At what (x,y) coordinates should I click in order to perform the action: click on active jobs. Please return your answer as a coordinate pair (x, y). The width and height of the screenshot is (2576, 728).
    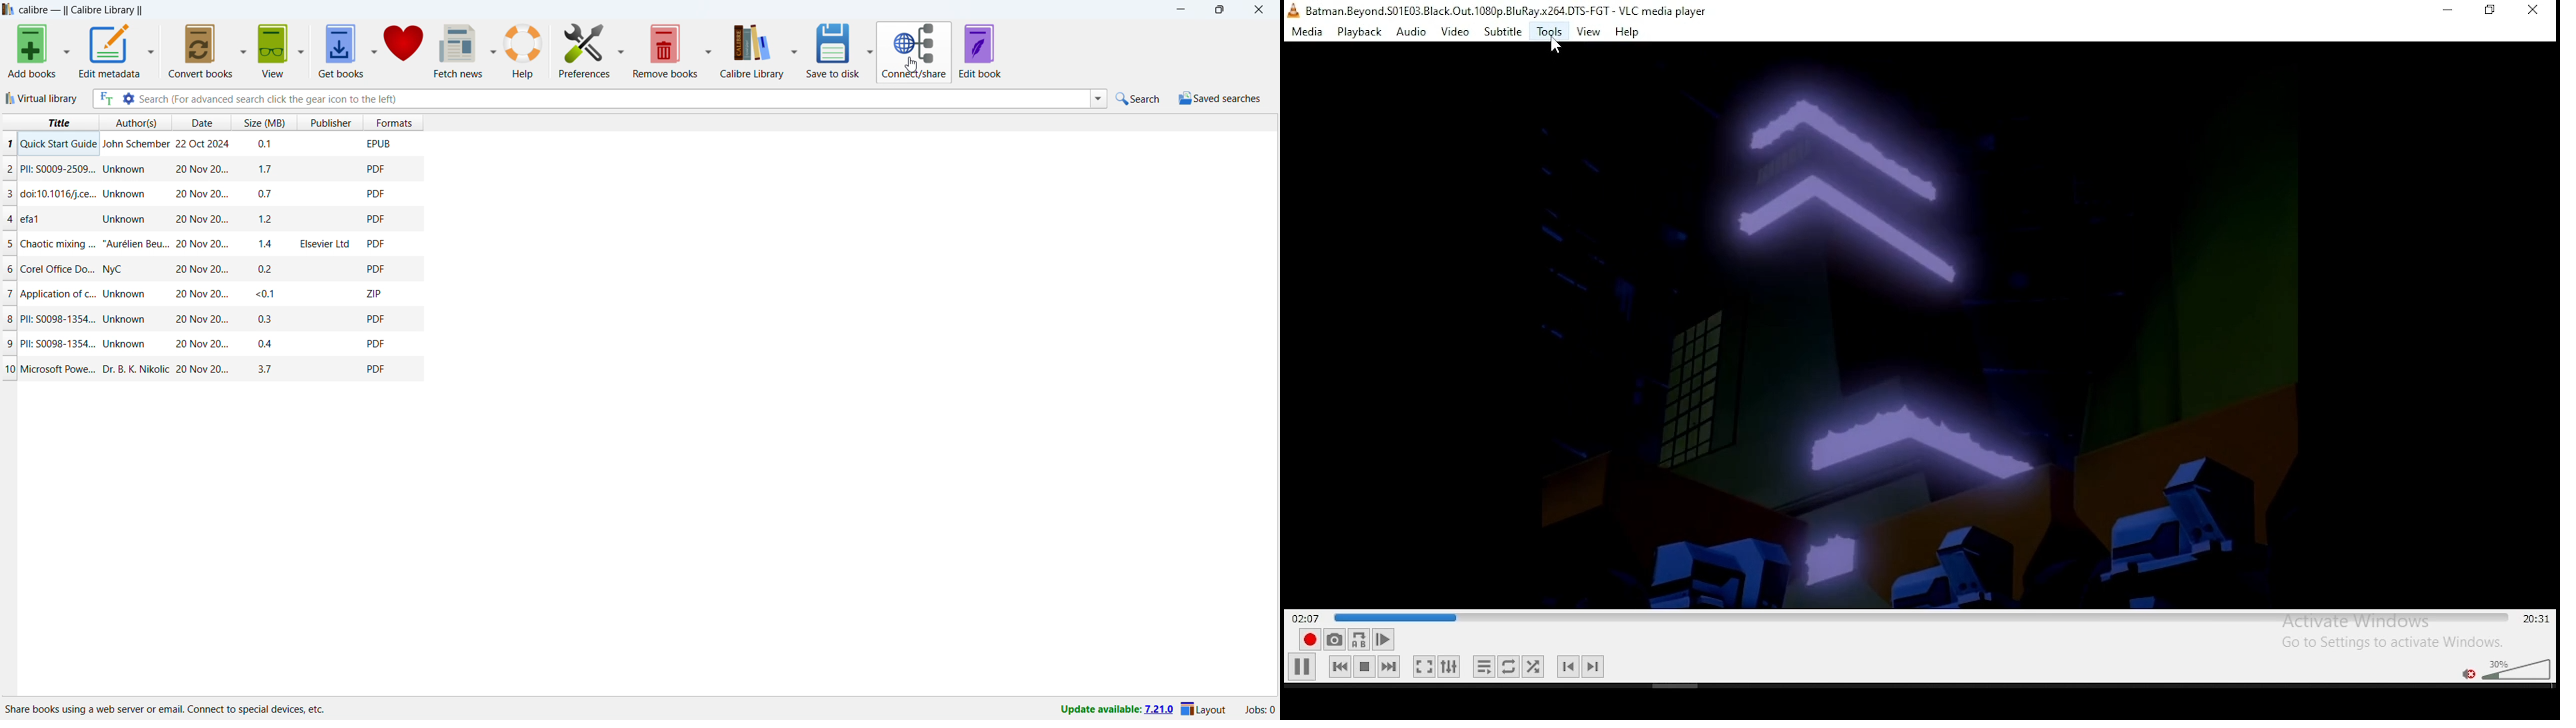
    Looking at the image, I should click on (1260, 710).